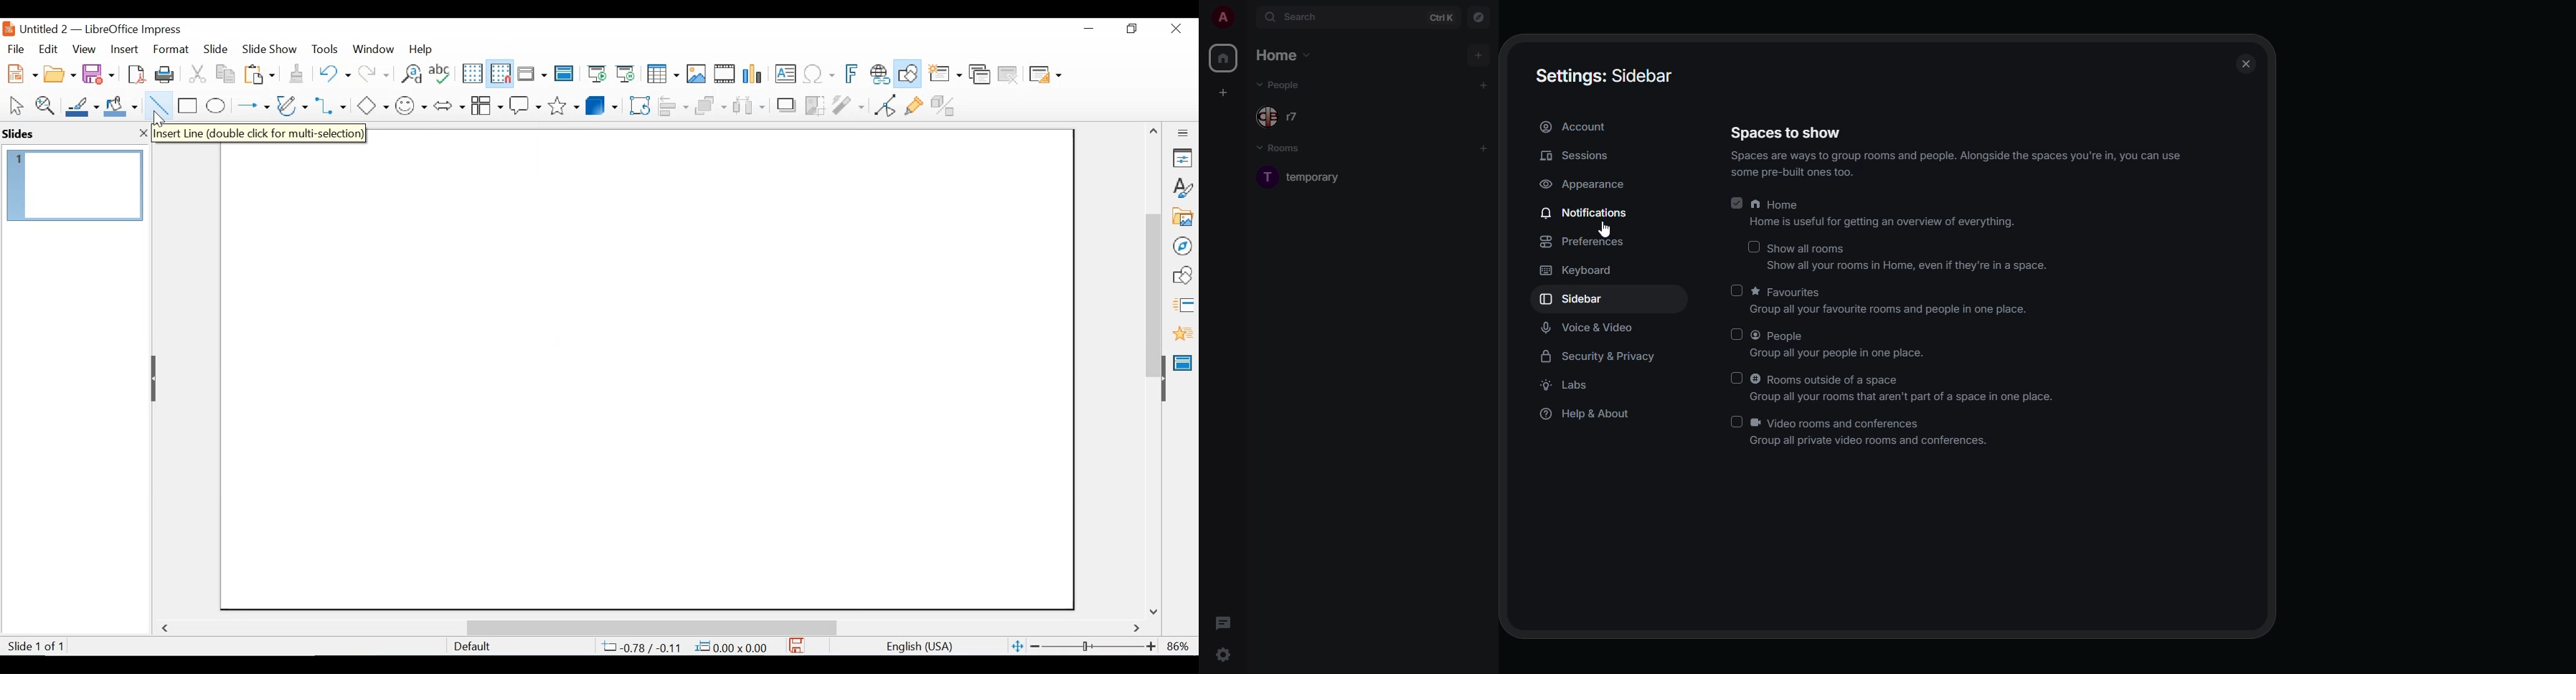 This screenshot has height=700, width=2576. What do you see at coordinates (1130, 29) in the screenshot?
I see `Restore` at bounding box center [1130, 29].